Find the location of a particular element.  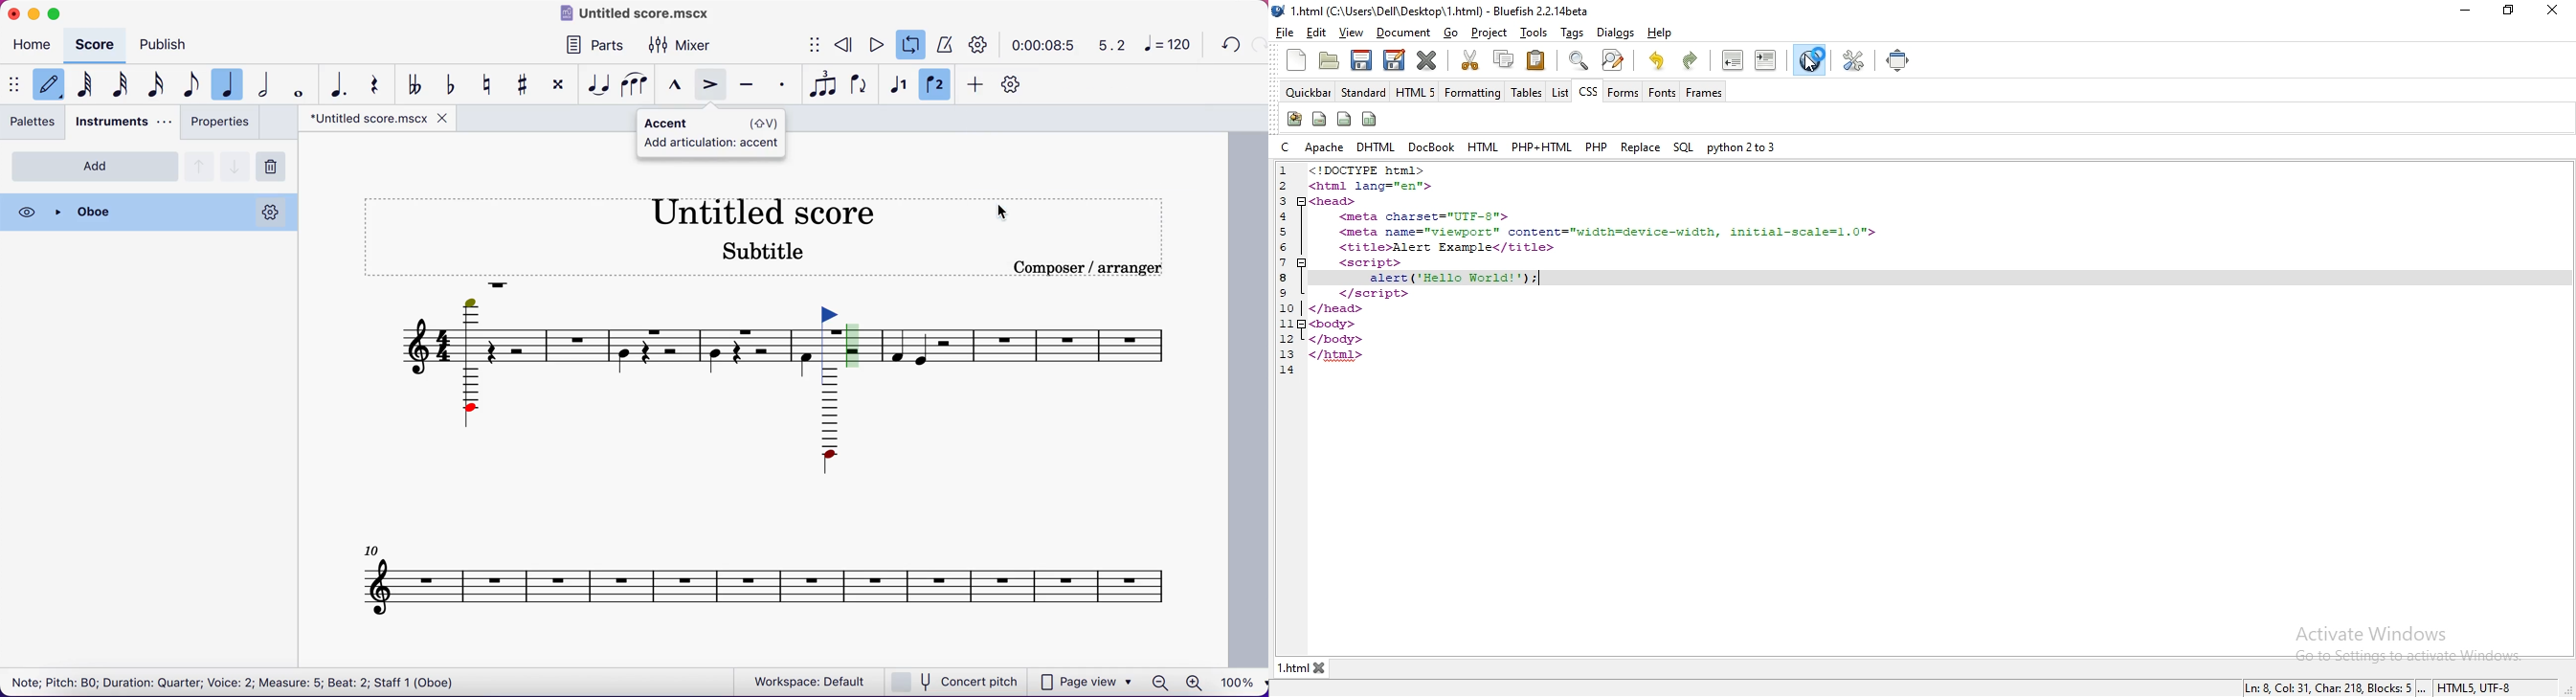

augmentation dot is located at coordinates (336, 84).